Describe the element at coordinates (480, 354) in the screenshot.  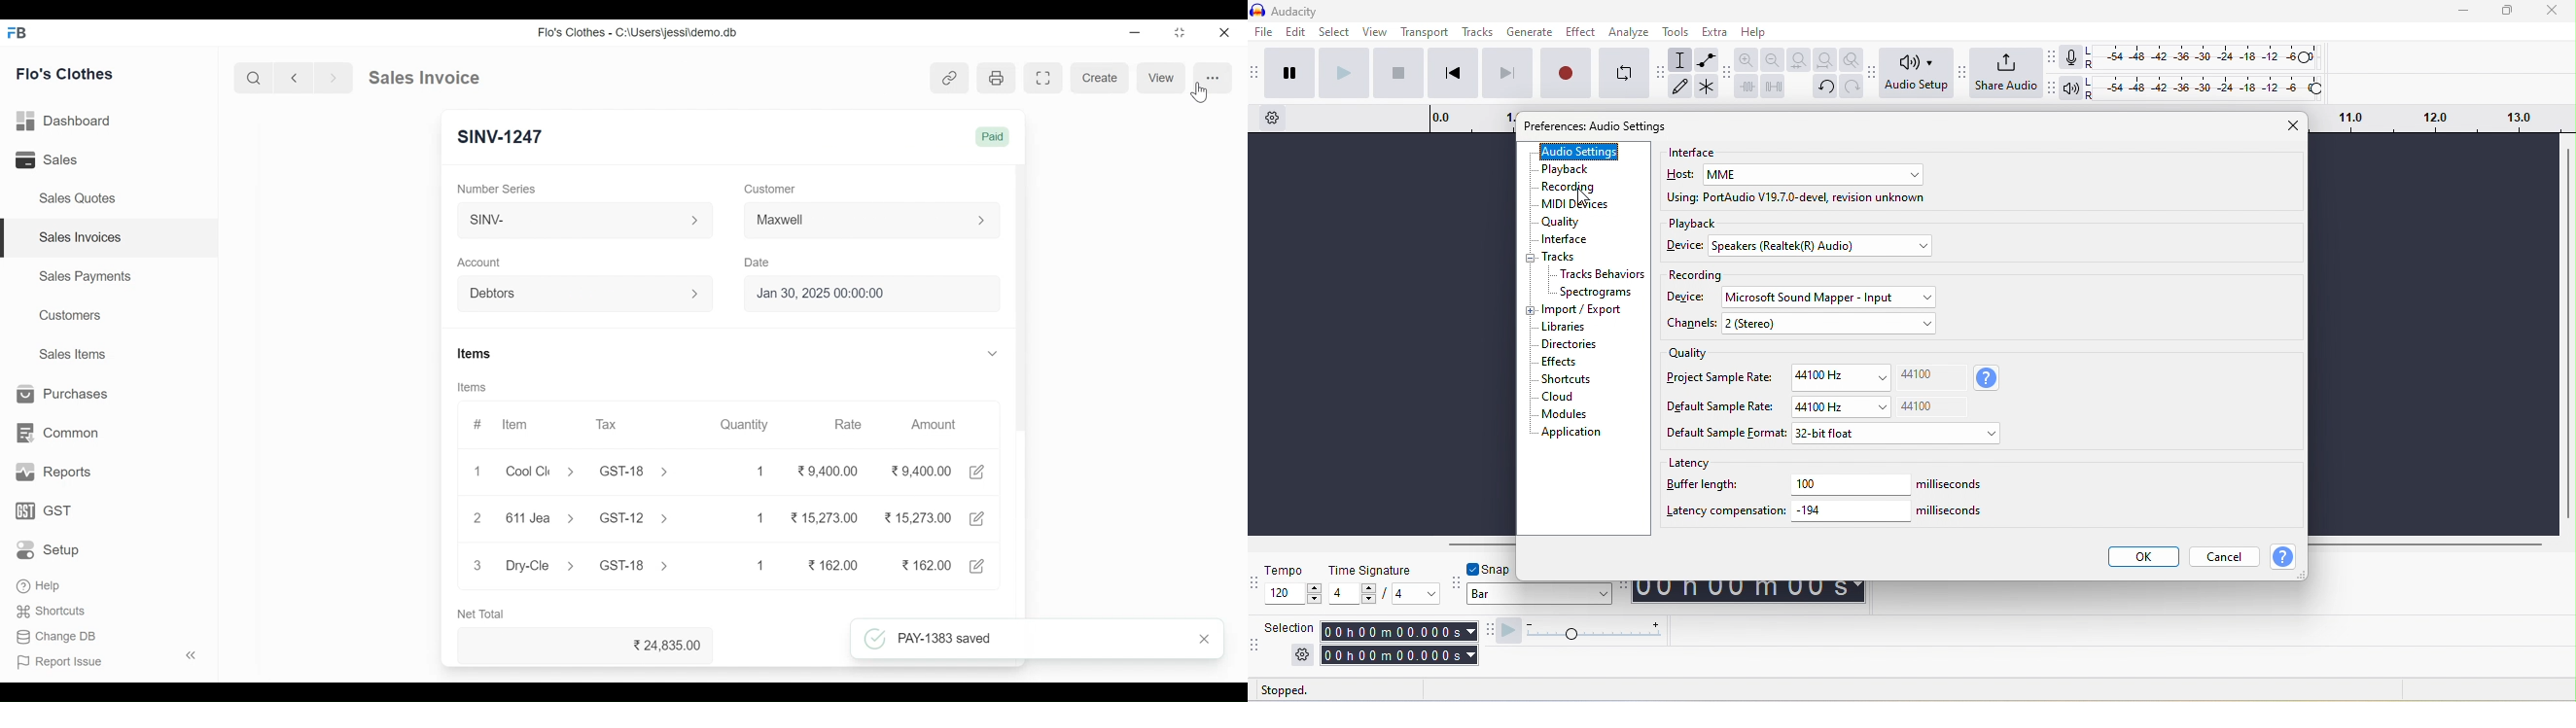
I see `Items` at that location.